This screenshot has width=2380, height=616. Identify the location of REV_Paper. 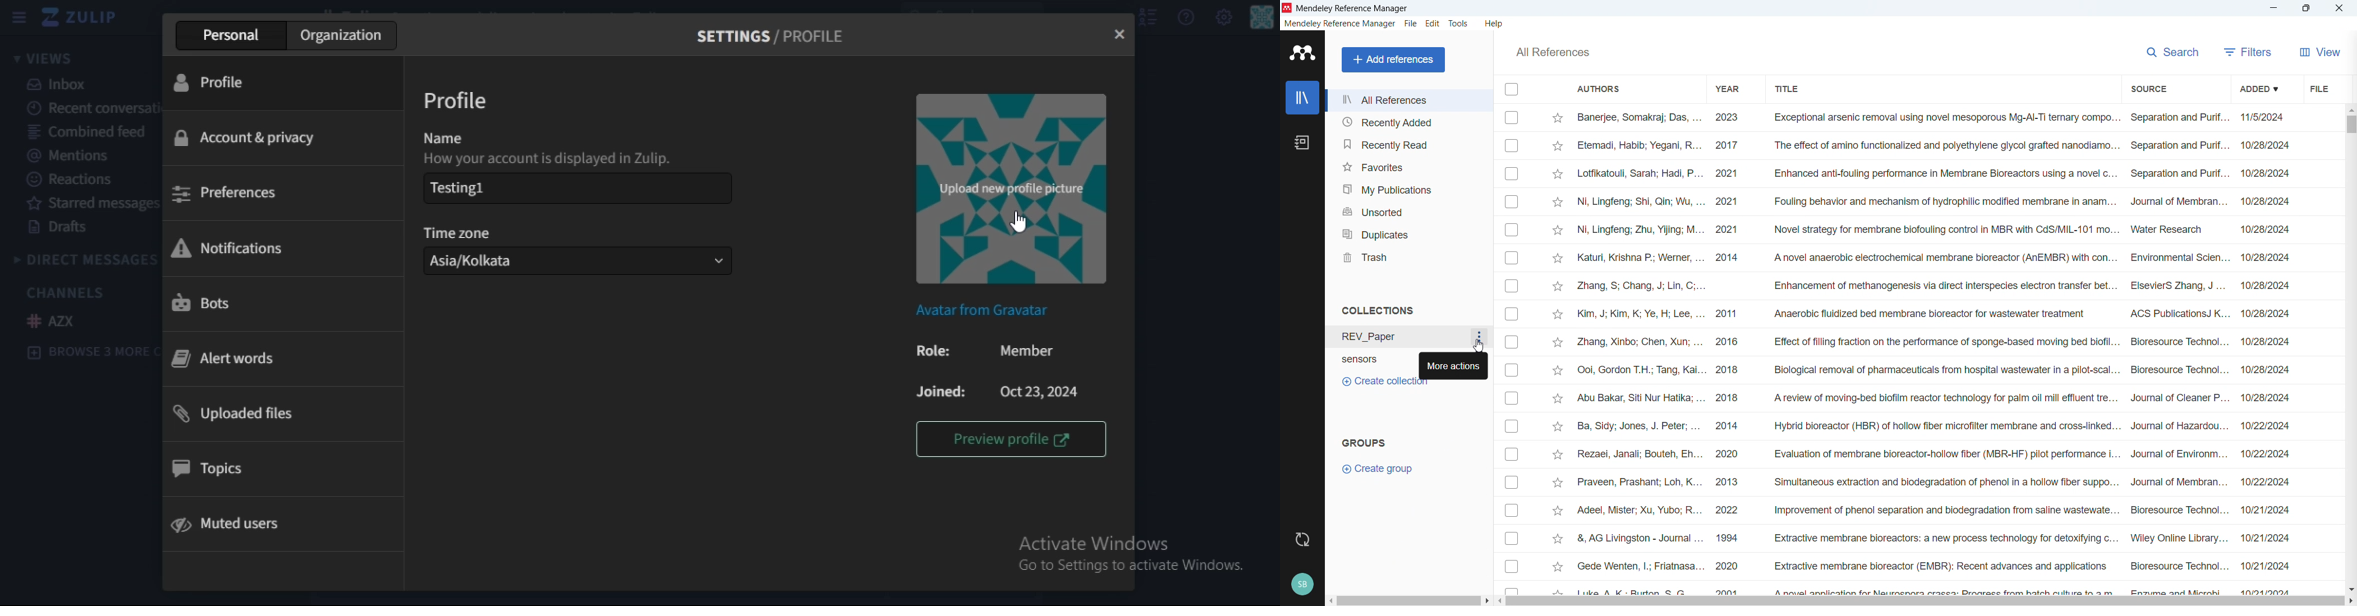
(1398, 337).